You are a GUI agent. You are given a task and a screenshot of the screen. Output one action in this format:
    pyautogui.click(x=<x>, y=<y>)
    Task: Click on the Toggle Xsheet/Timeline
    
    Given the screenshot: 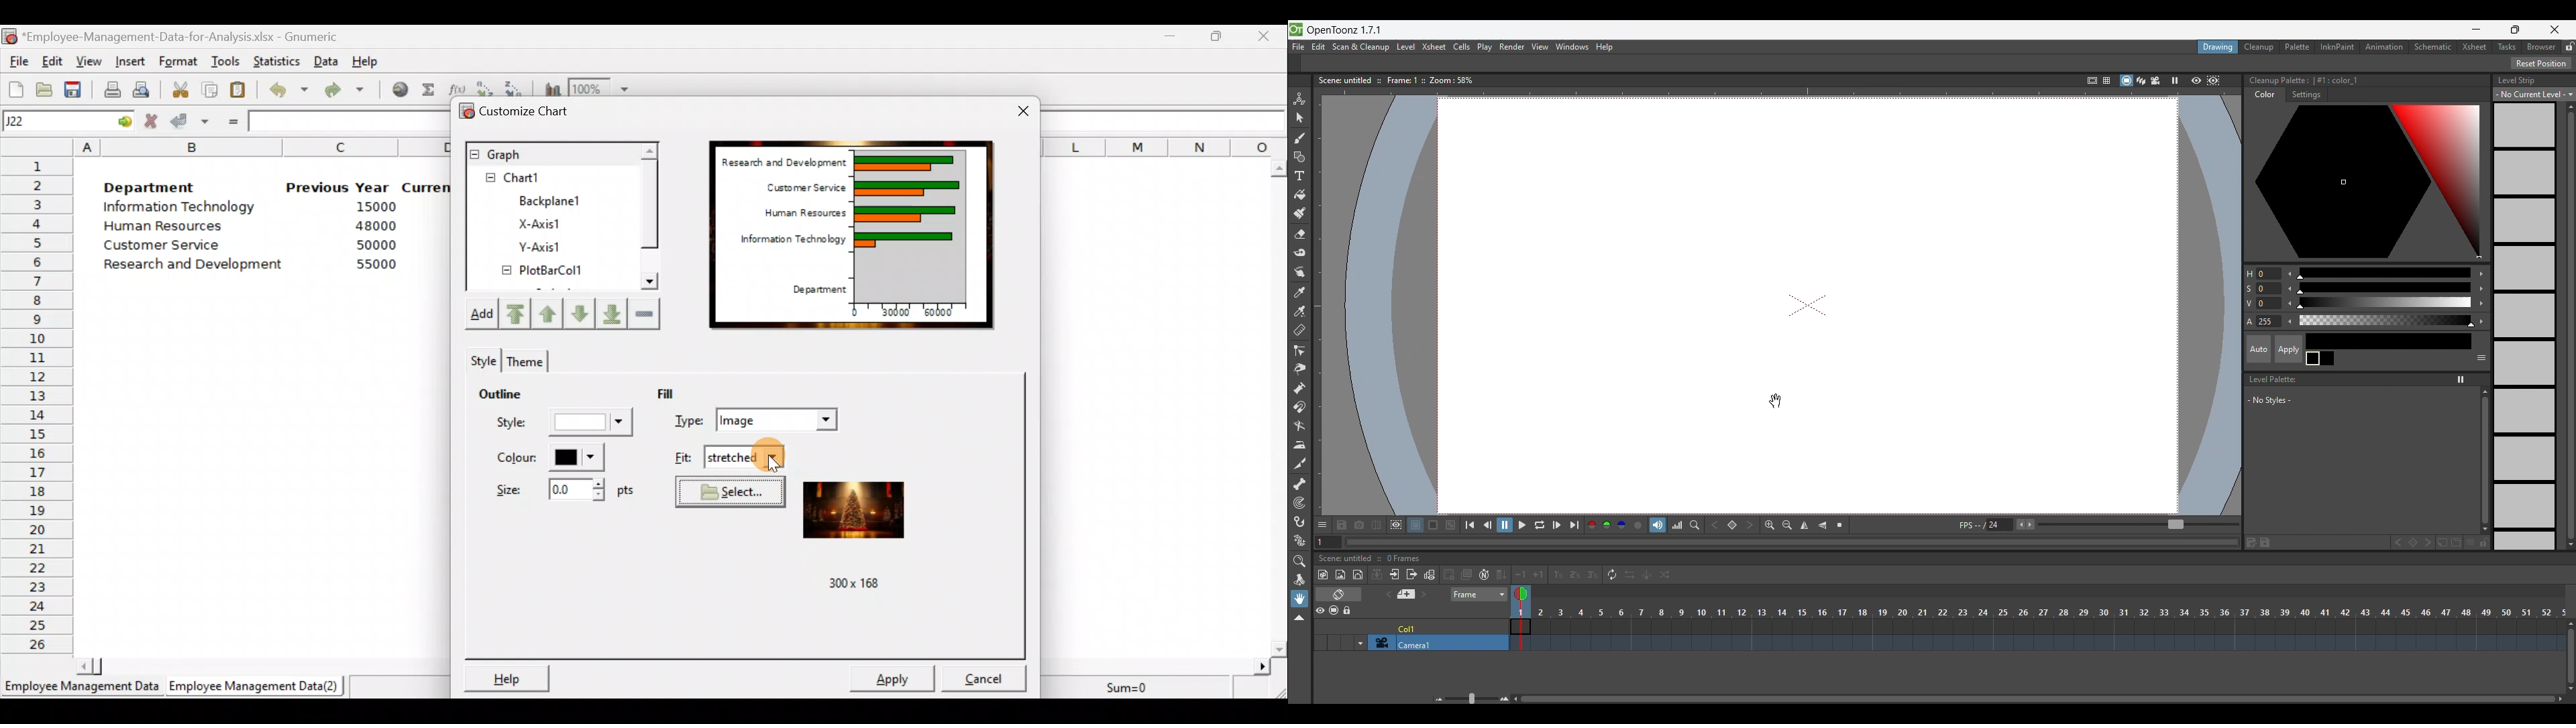 What is the action you would take?
    pyautogui.click(x=1338, y=595)
    